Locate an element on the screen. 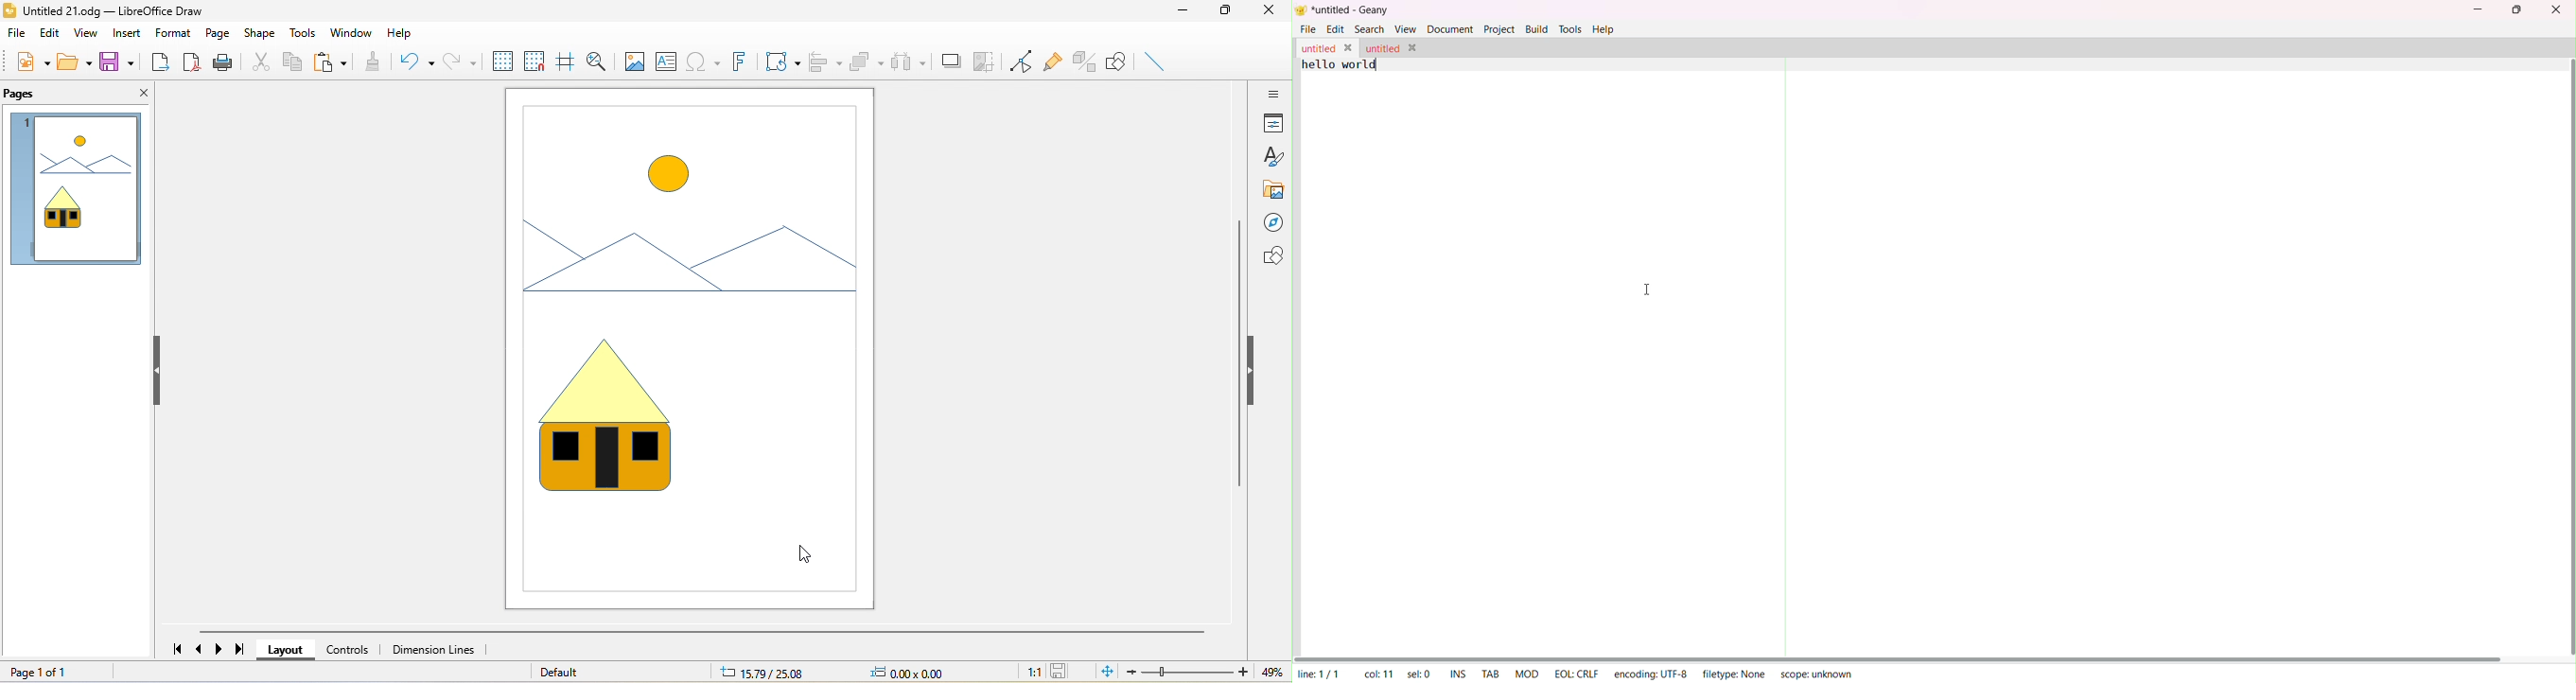 This screenshot has height=700, width=2576. open is located at coordinates (75, 62).